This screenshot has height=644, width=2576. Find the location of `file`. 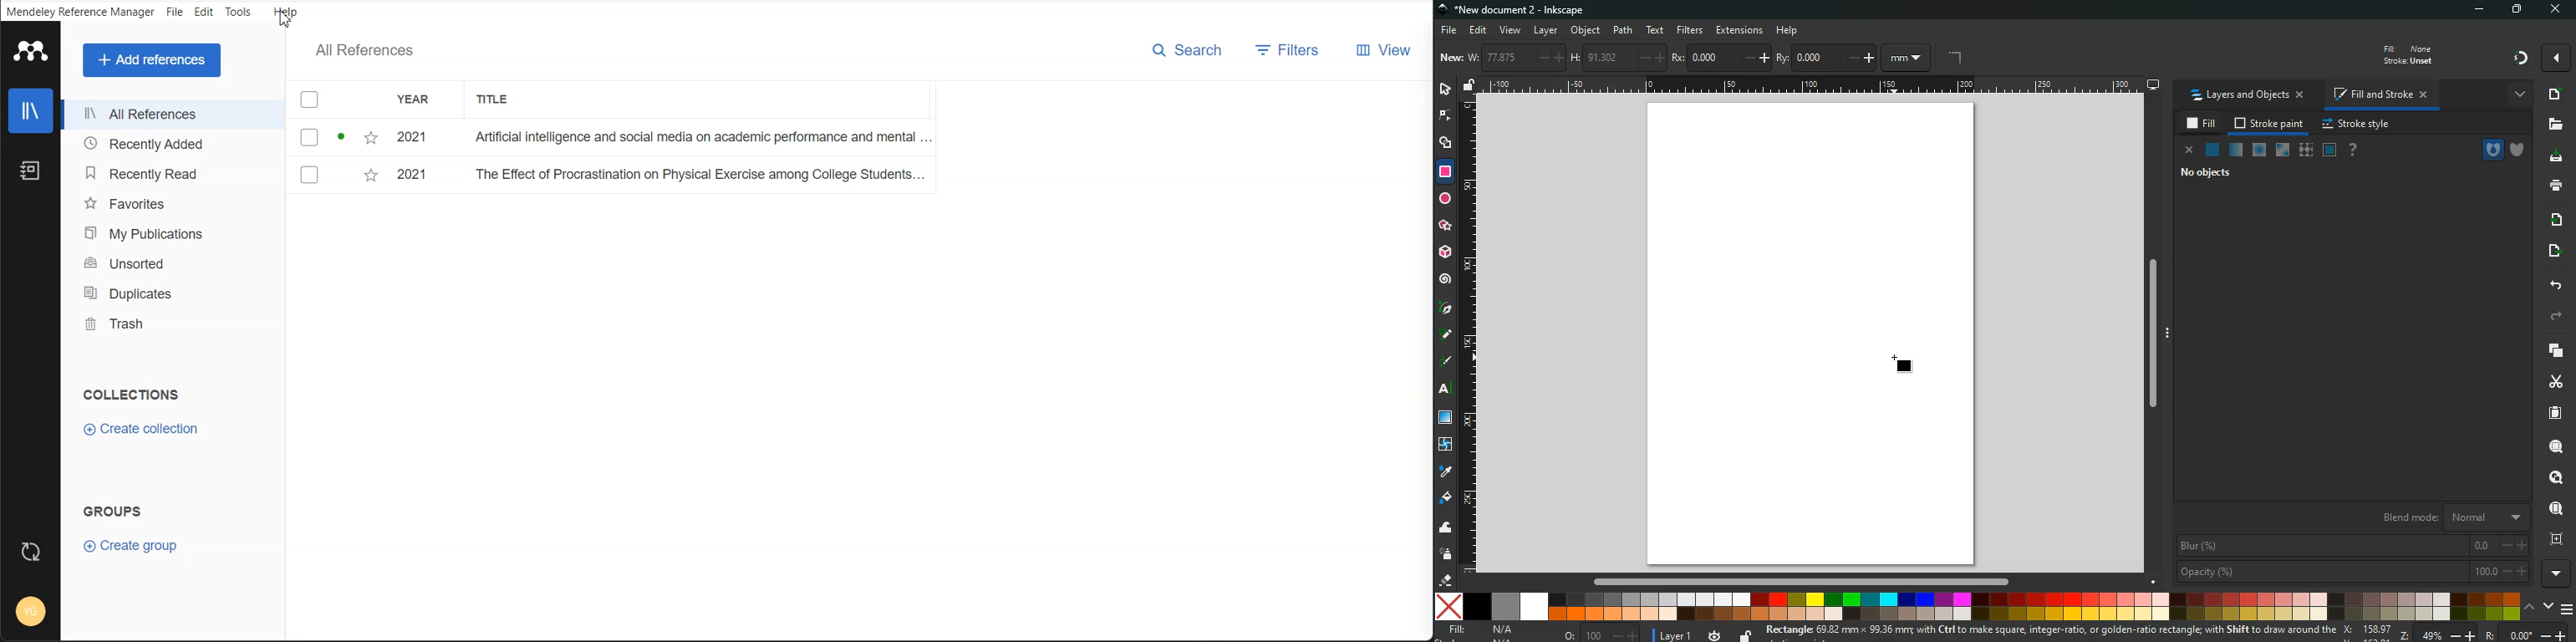

file is located at coordinates (1449, 29).